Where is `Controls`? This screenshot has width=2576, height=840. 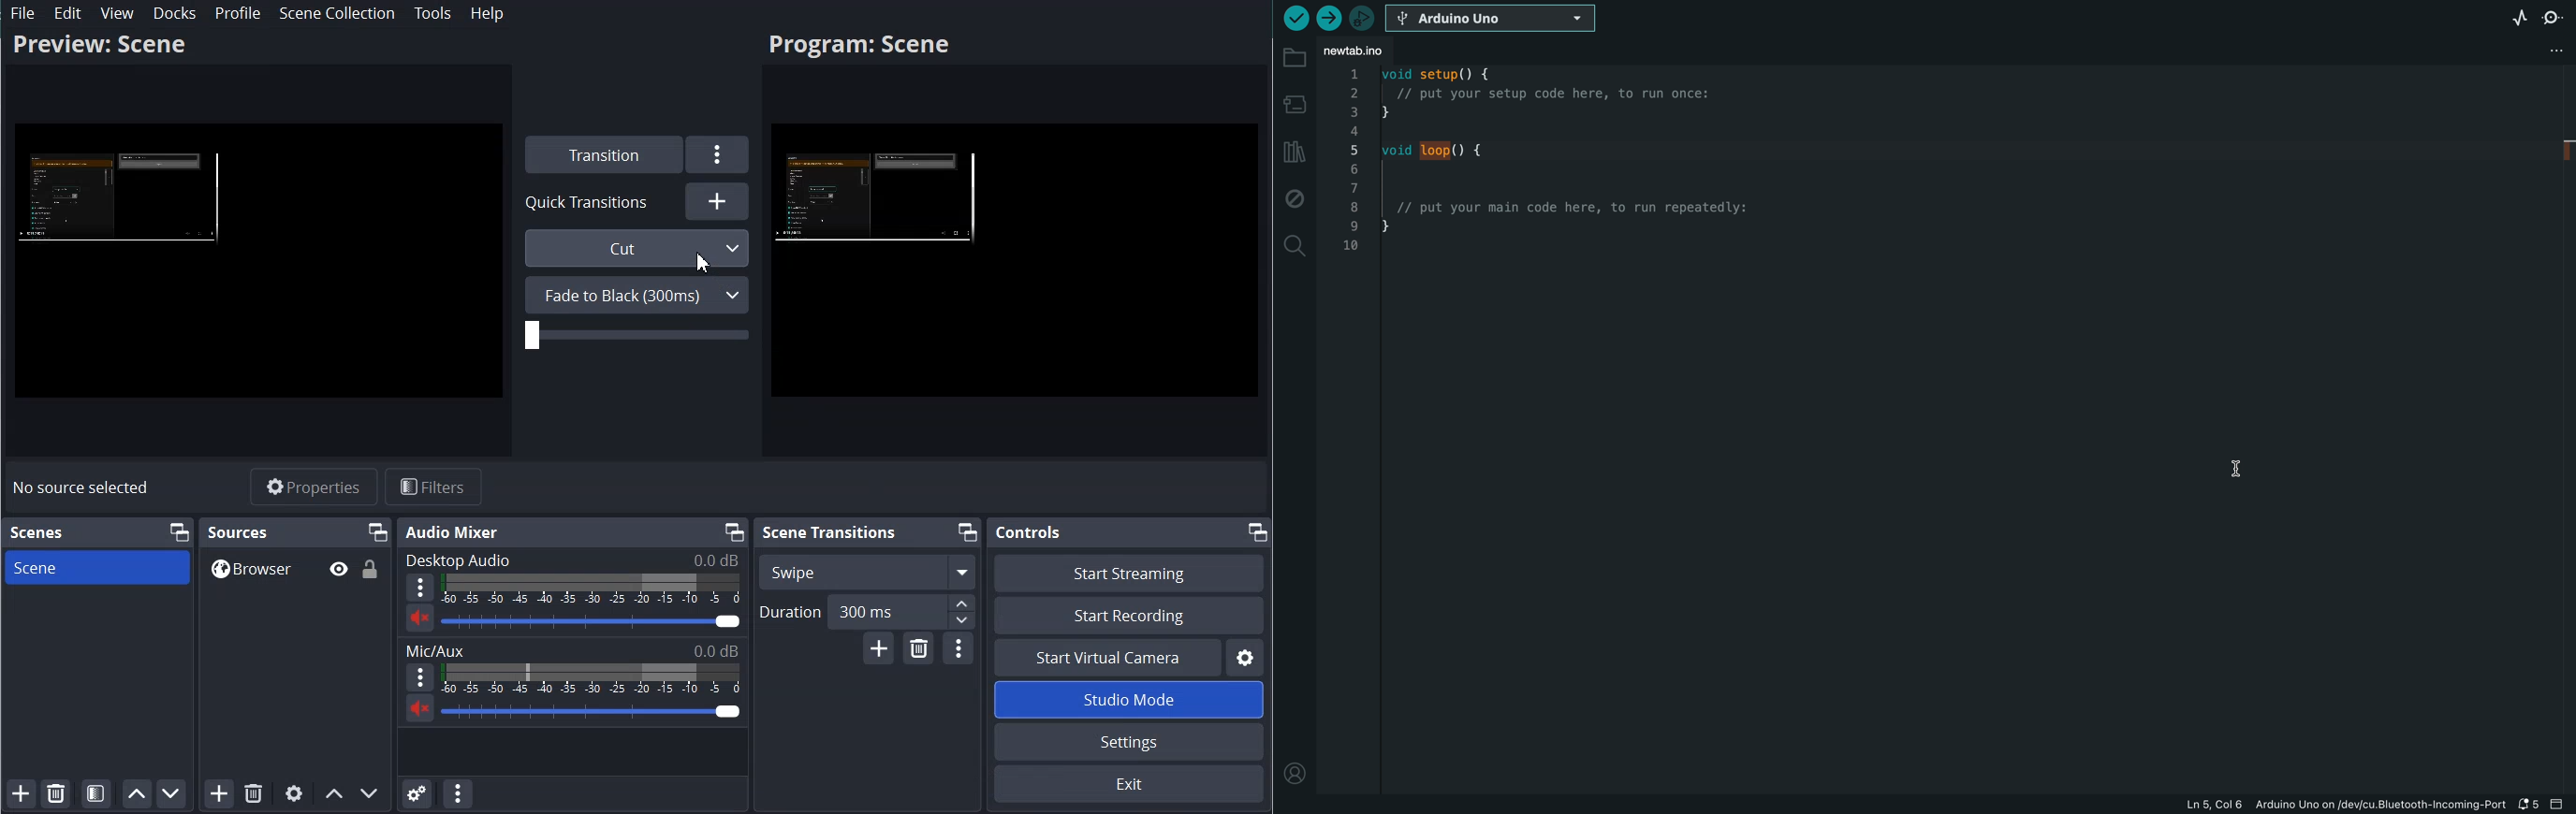 Controls is located at coordinates (1027, 532).